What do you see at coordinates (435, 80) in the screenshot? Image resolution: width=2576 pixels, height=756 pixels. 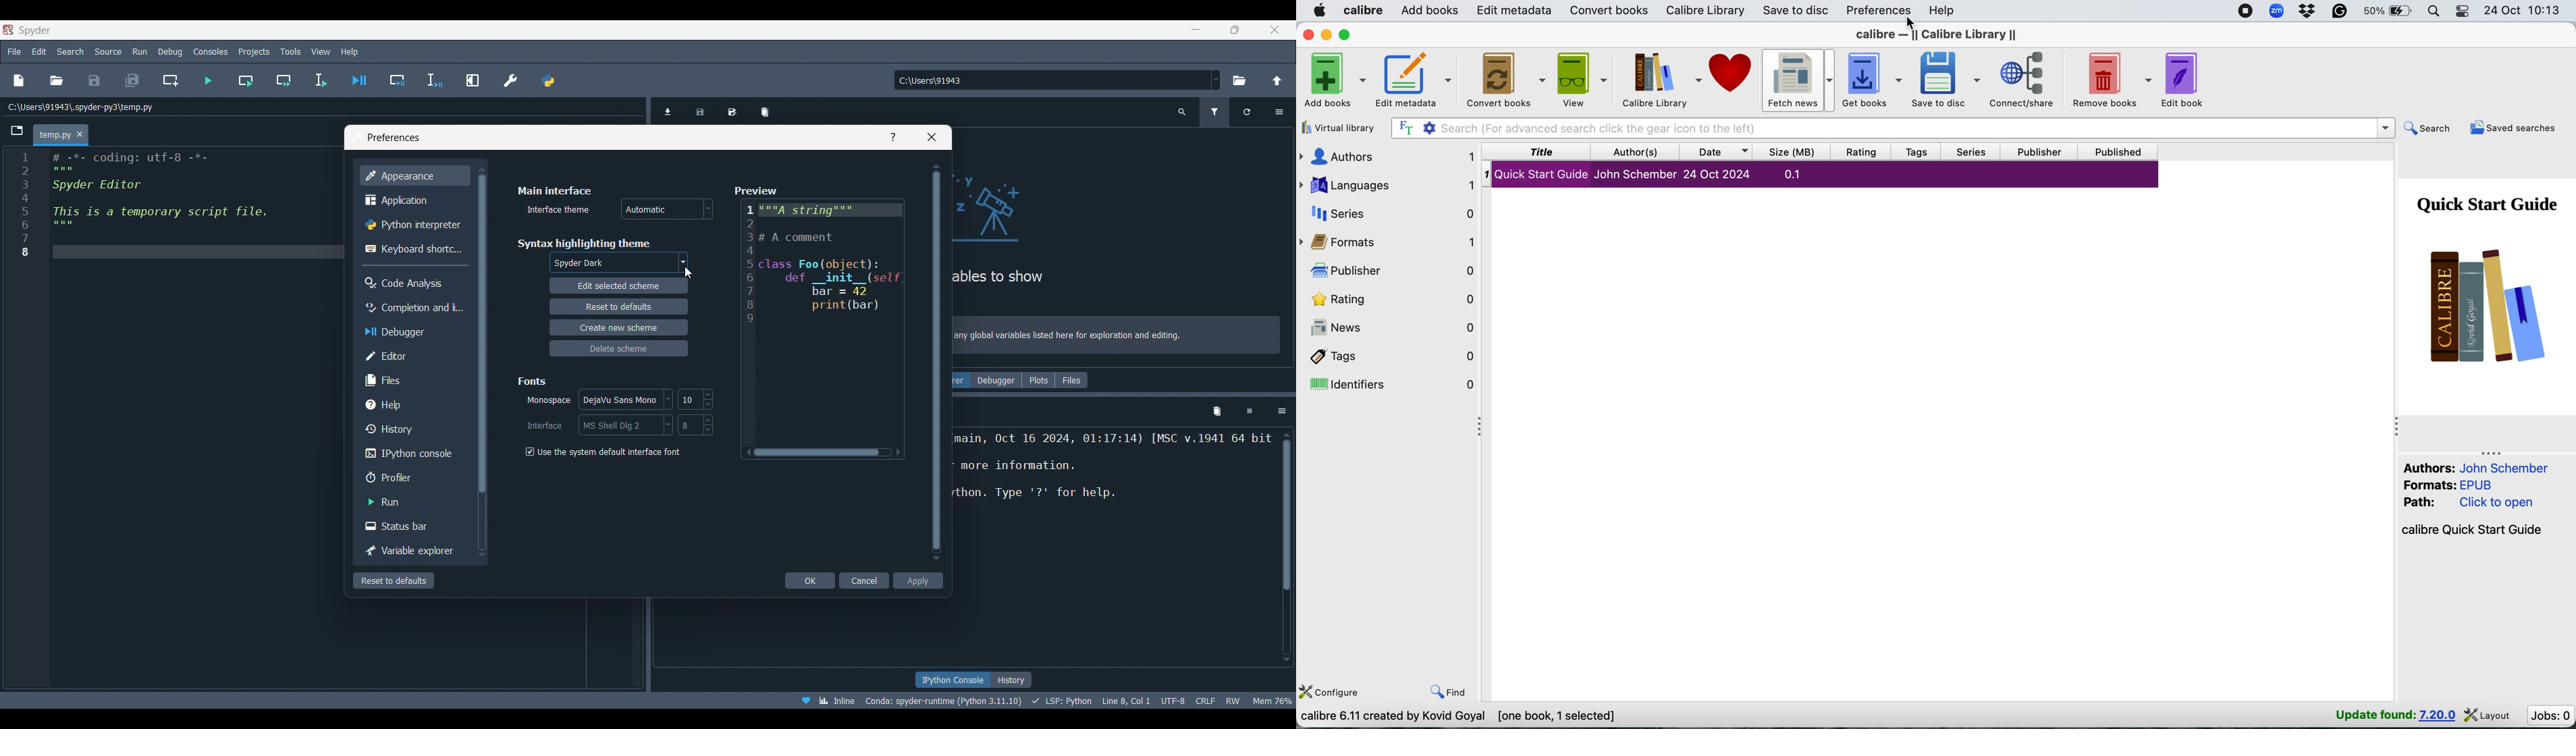 I see `Debug selection/current time` at bounding box center [435, 80].